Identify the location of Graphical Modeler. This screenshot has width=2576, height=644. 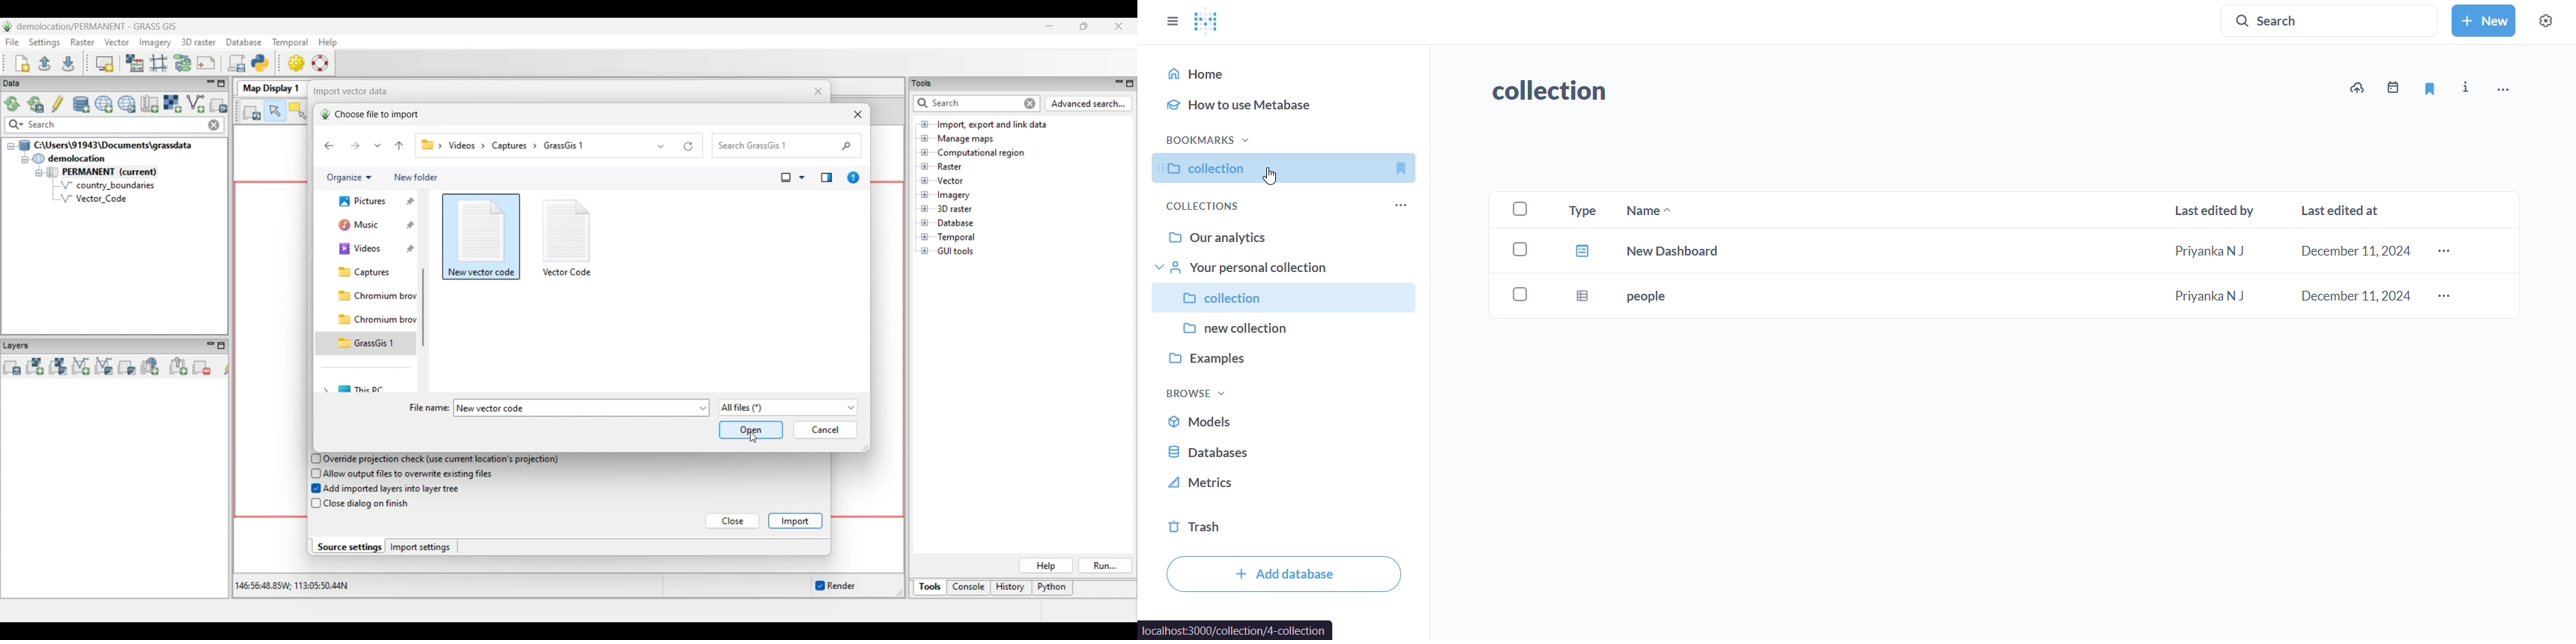
(183, 63).